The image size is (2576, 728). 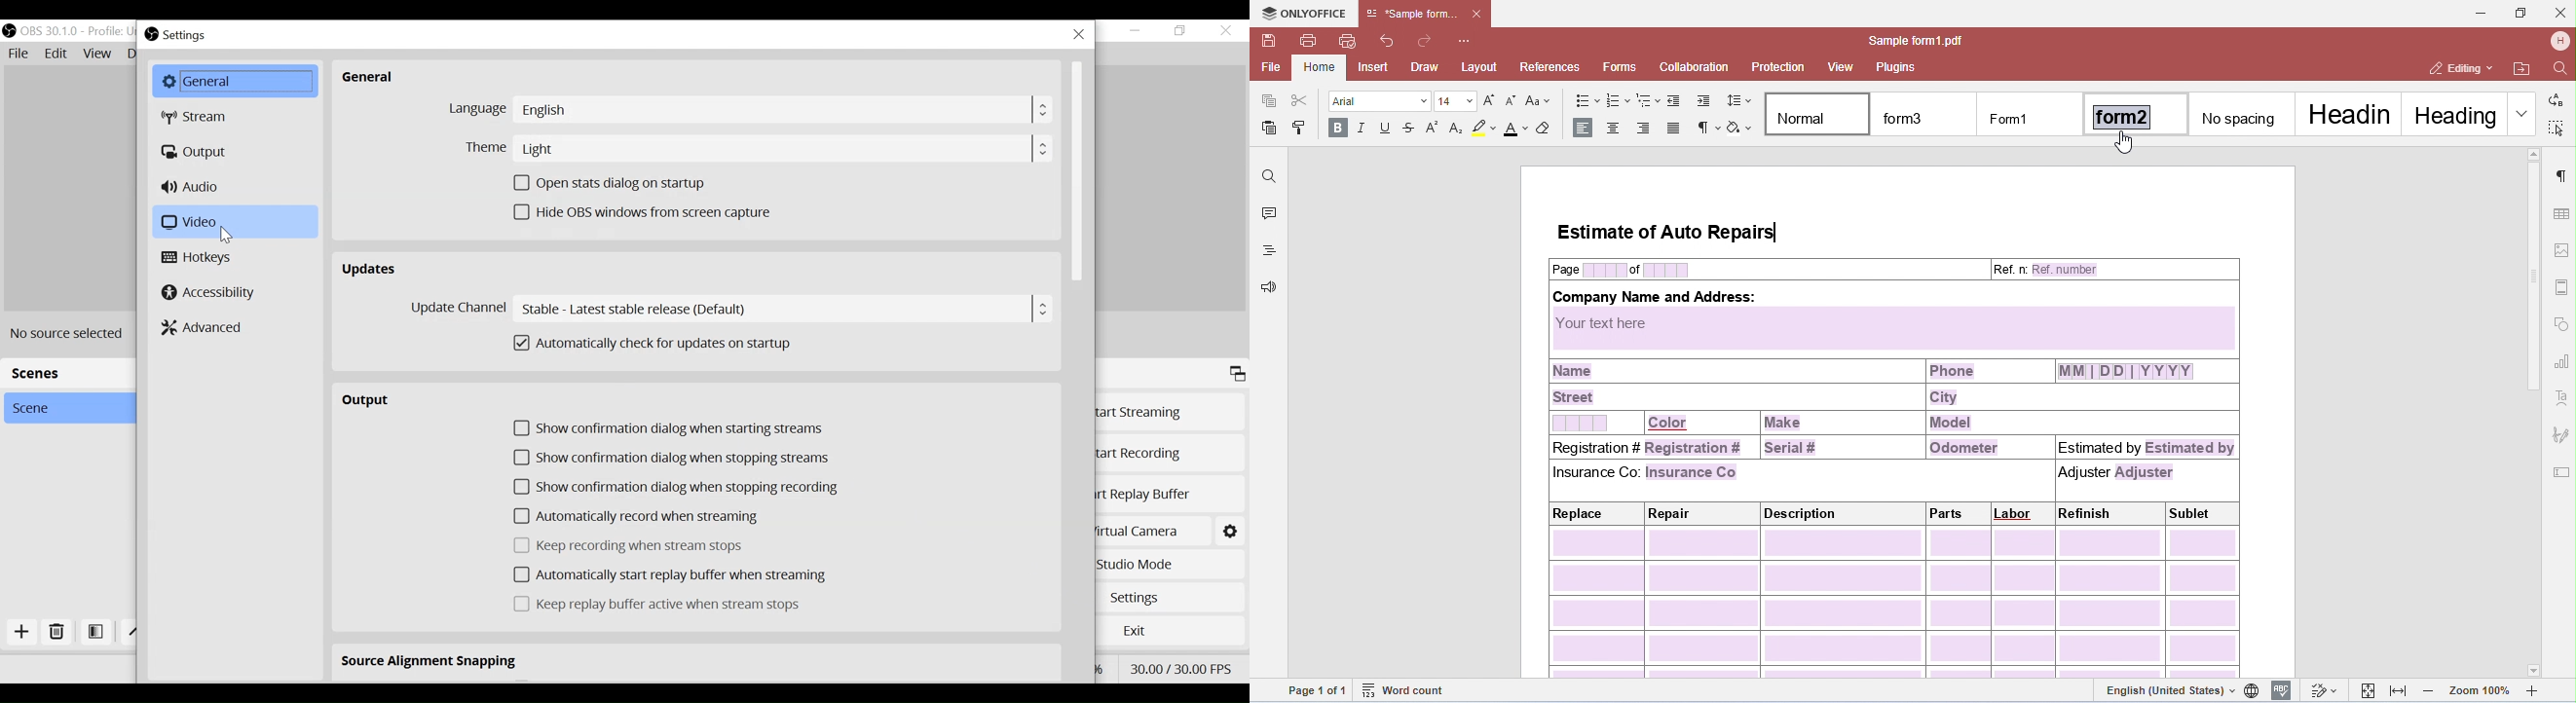 I want to click on Advanced, so click(x=204, y=327).